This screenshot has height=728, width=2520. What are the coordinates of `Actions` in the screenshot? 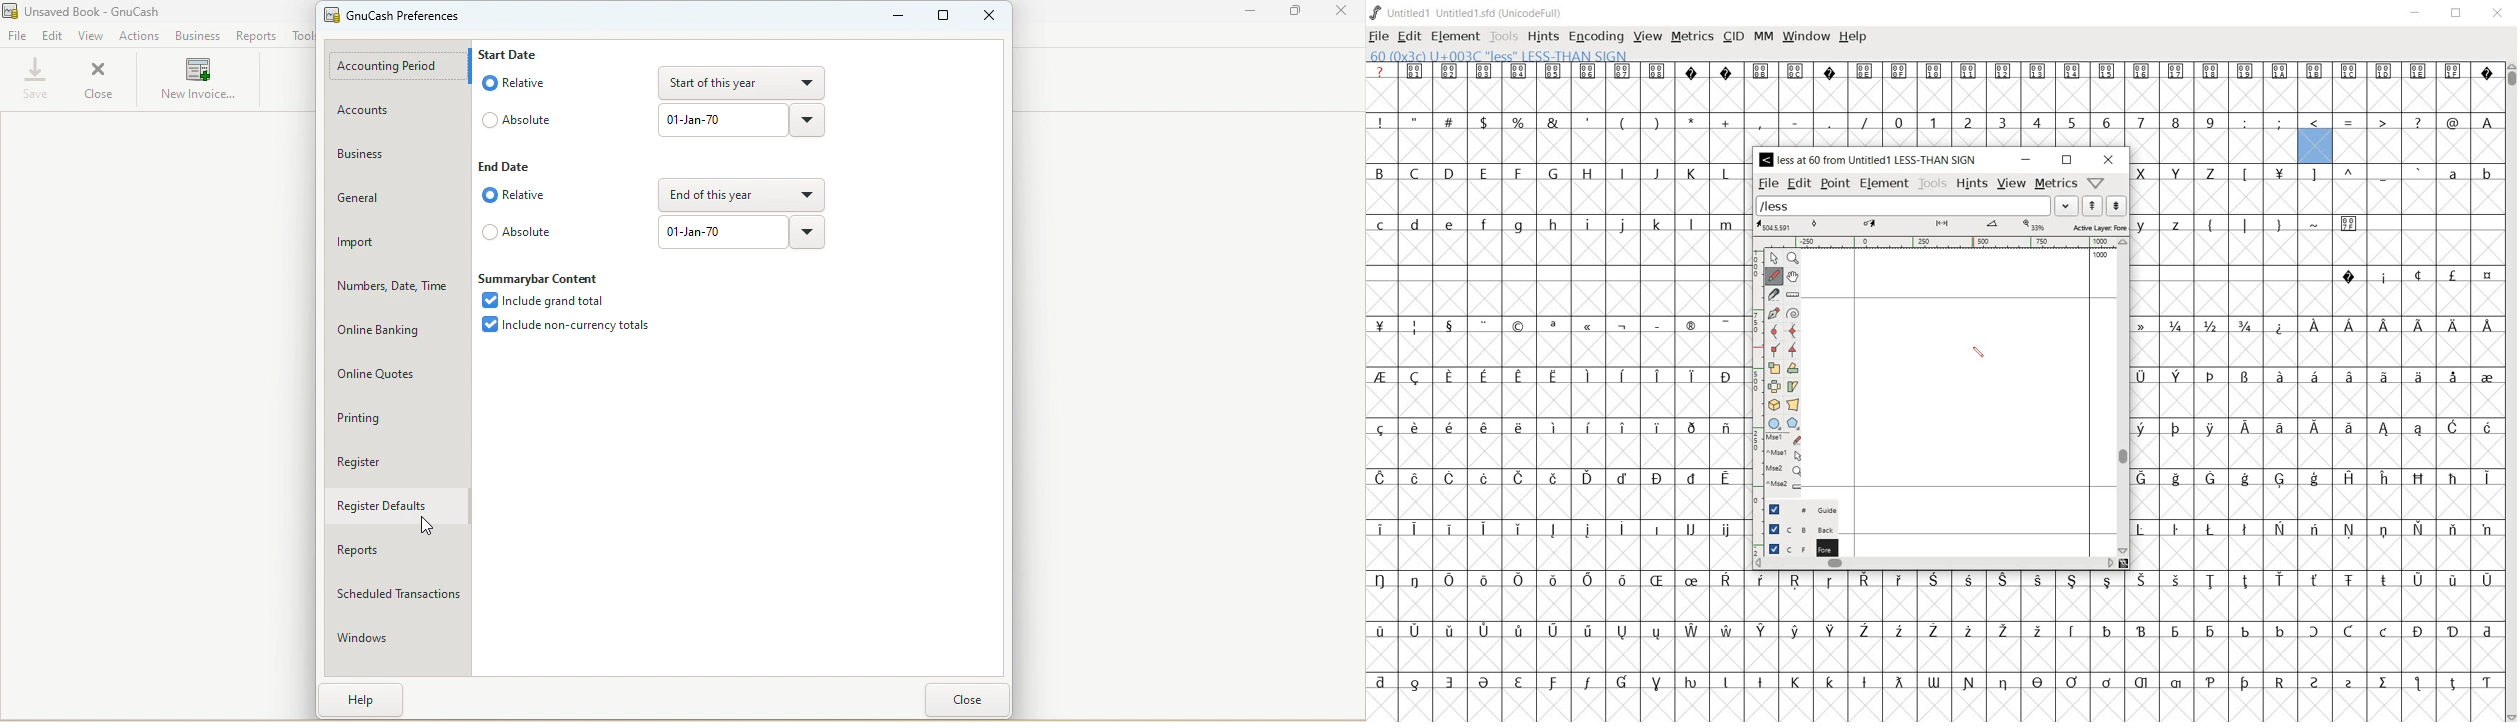 It's located at (140, 37).